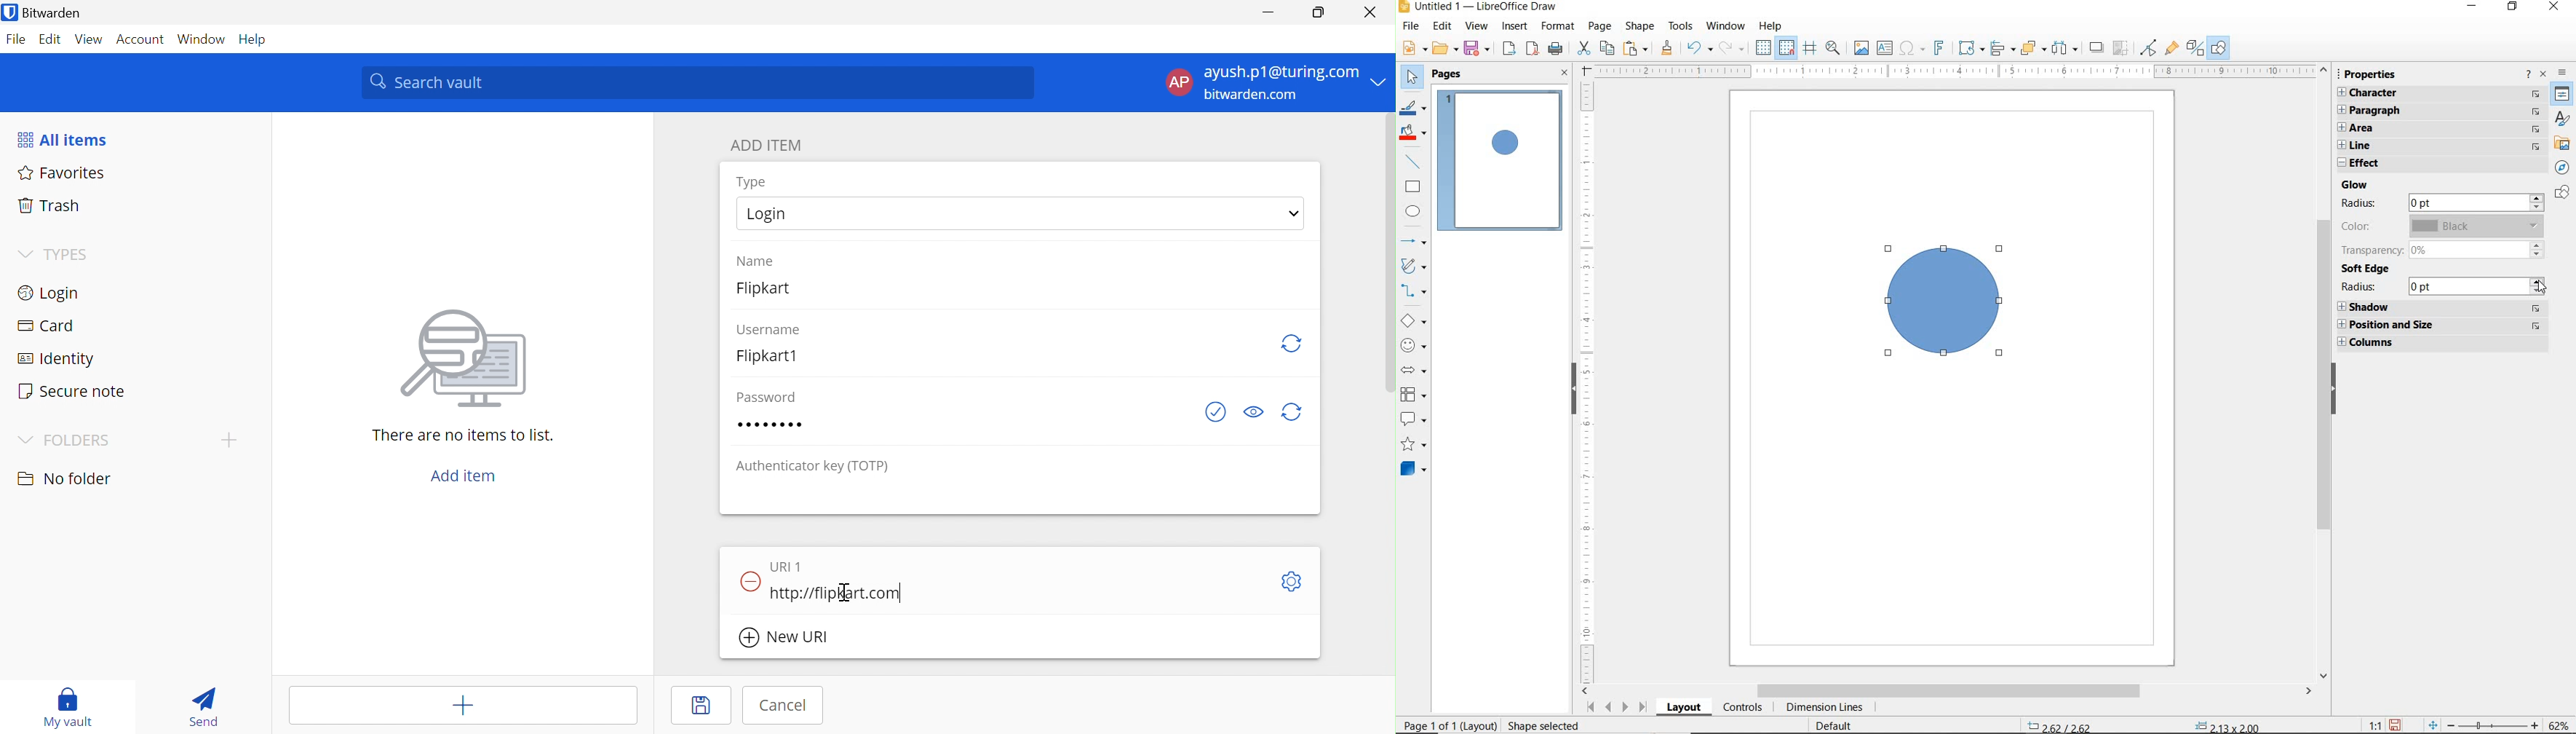  I want to click on EFFECT, so click(2438, 164).